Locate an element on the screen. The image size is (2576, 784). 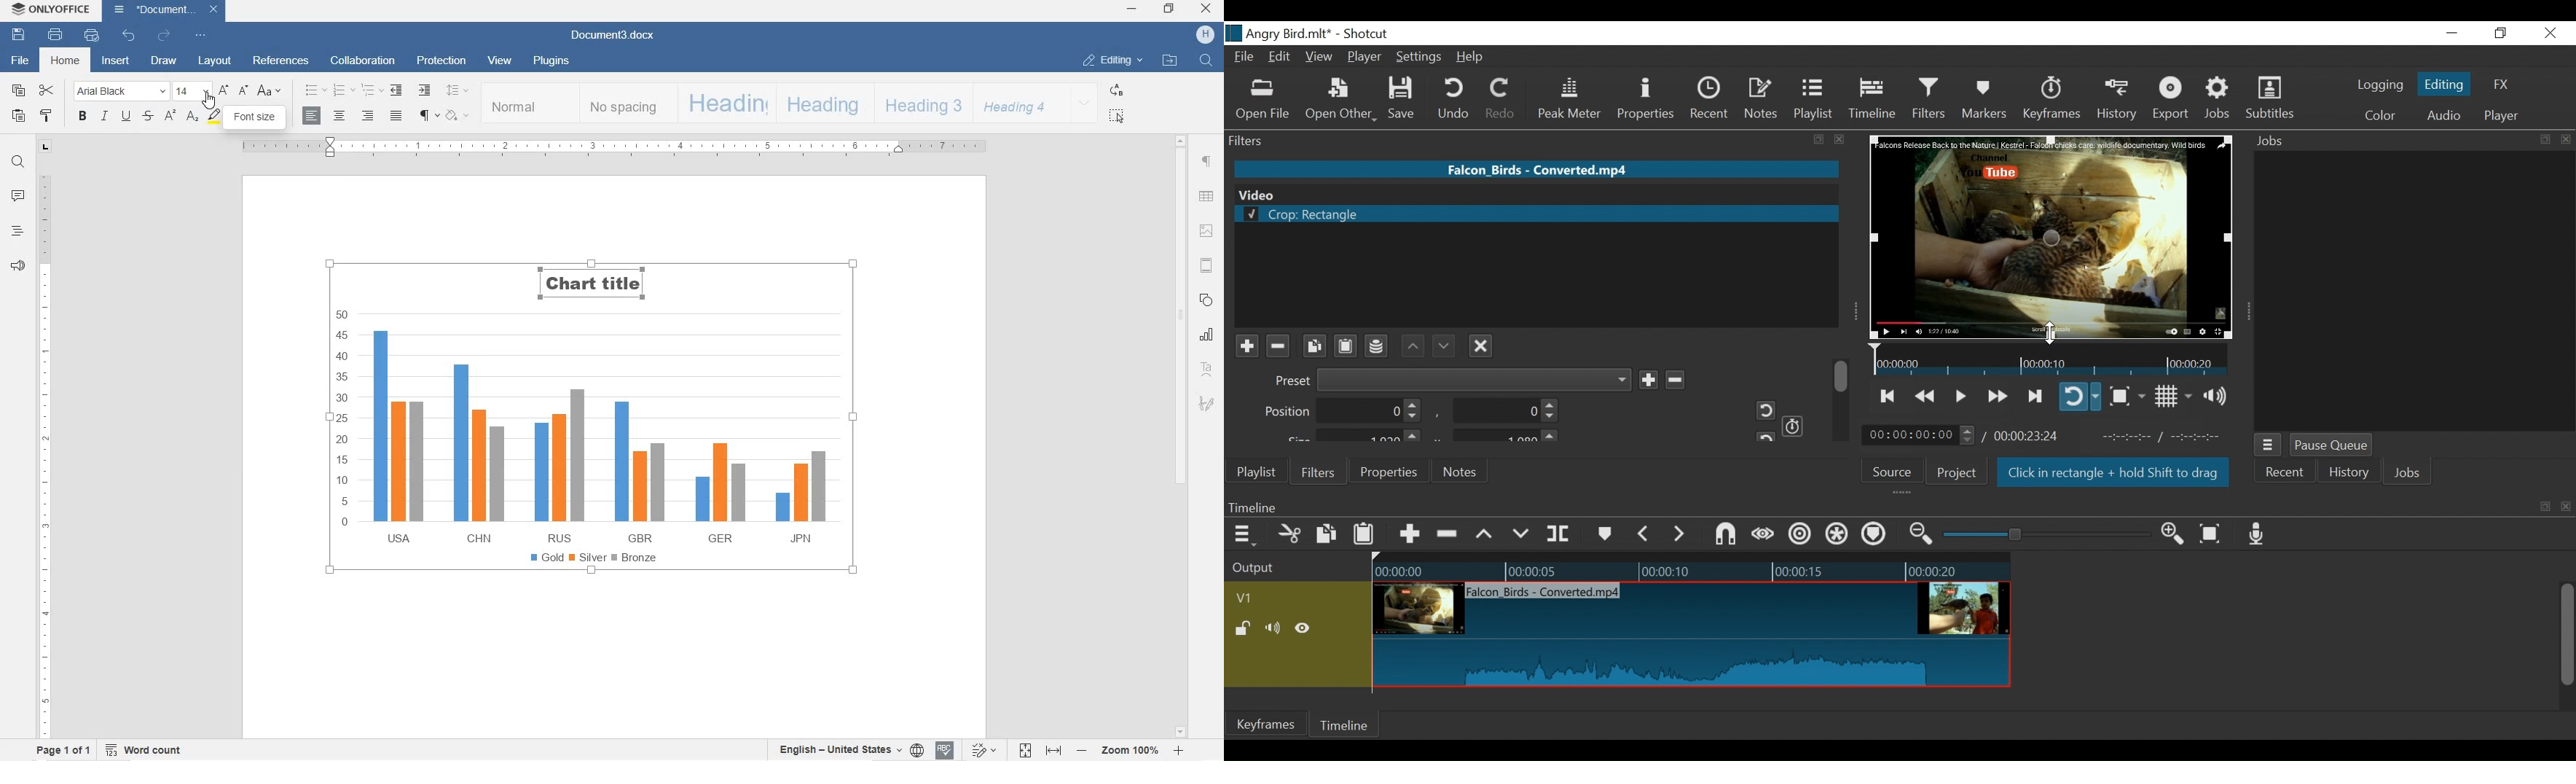
NON PRINTING CHARACTERS is located at coordinates (428, 117).